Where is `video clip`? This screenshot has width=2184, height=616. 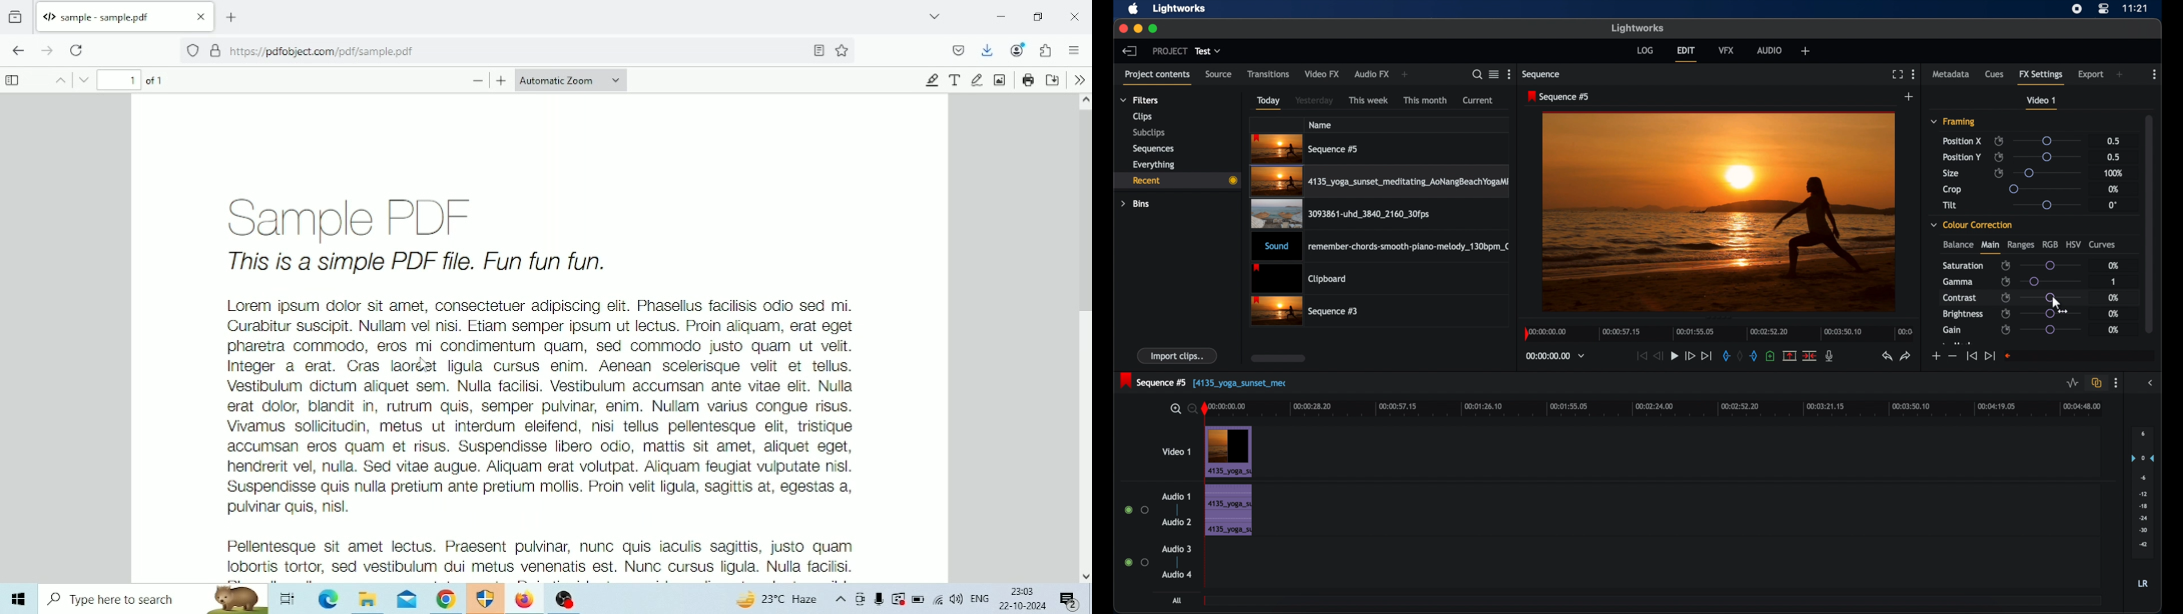
video clip is located at coordinates (1230, 452).